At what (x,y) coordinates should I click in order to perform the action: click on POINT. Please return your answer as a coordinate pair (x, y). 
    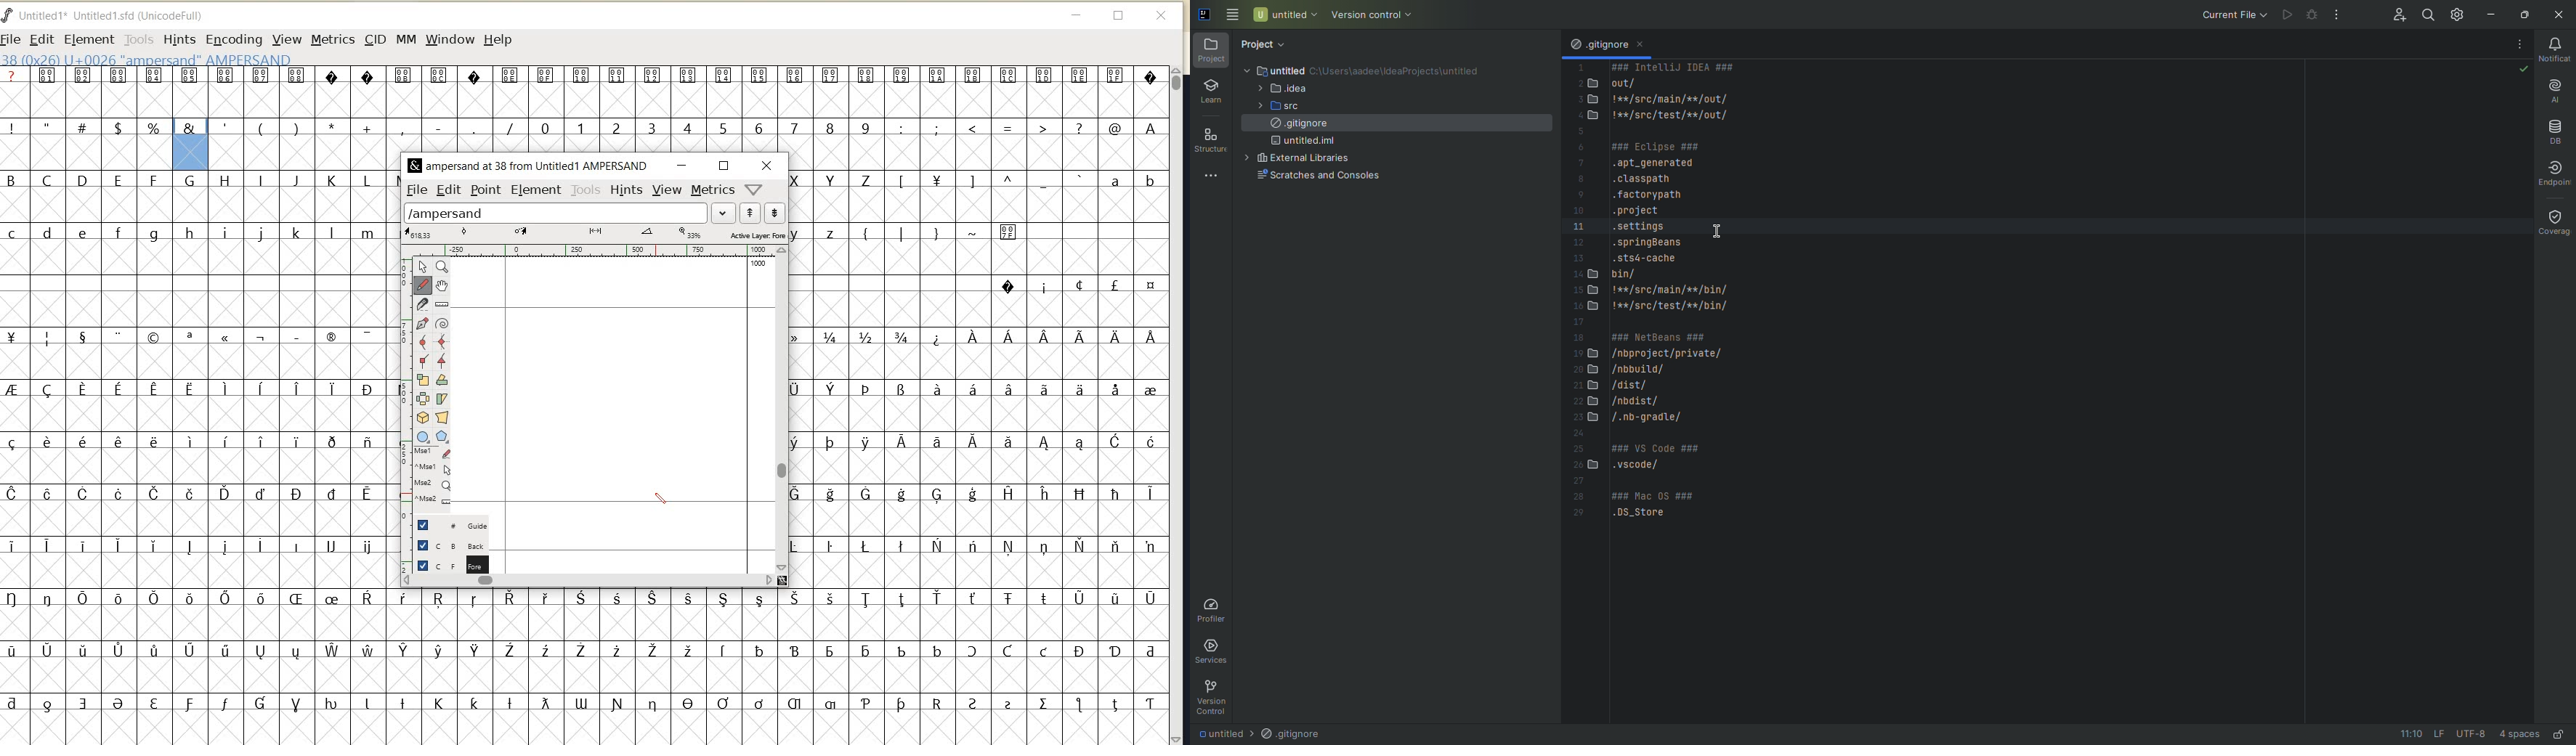
    Looking at the image, I should click on (487, 190).